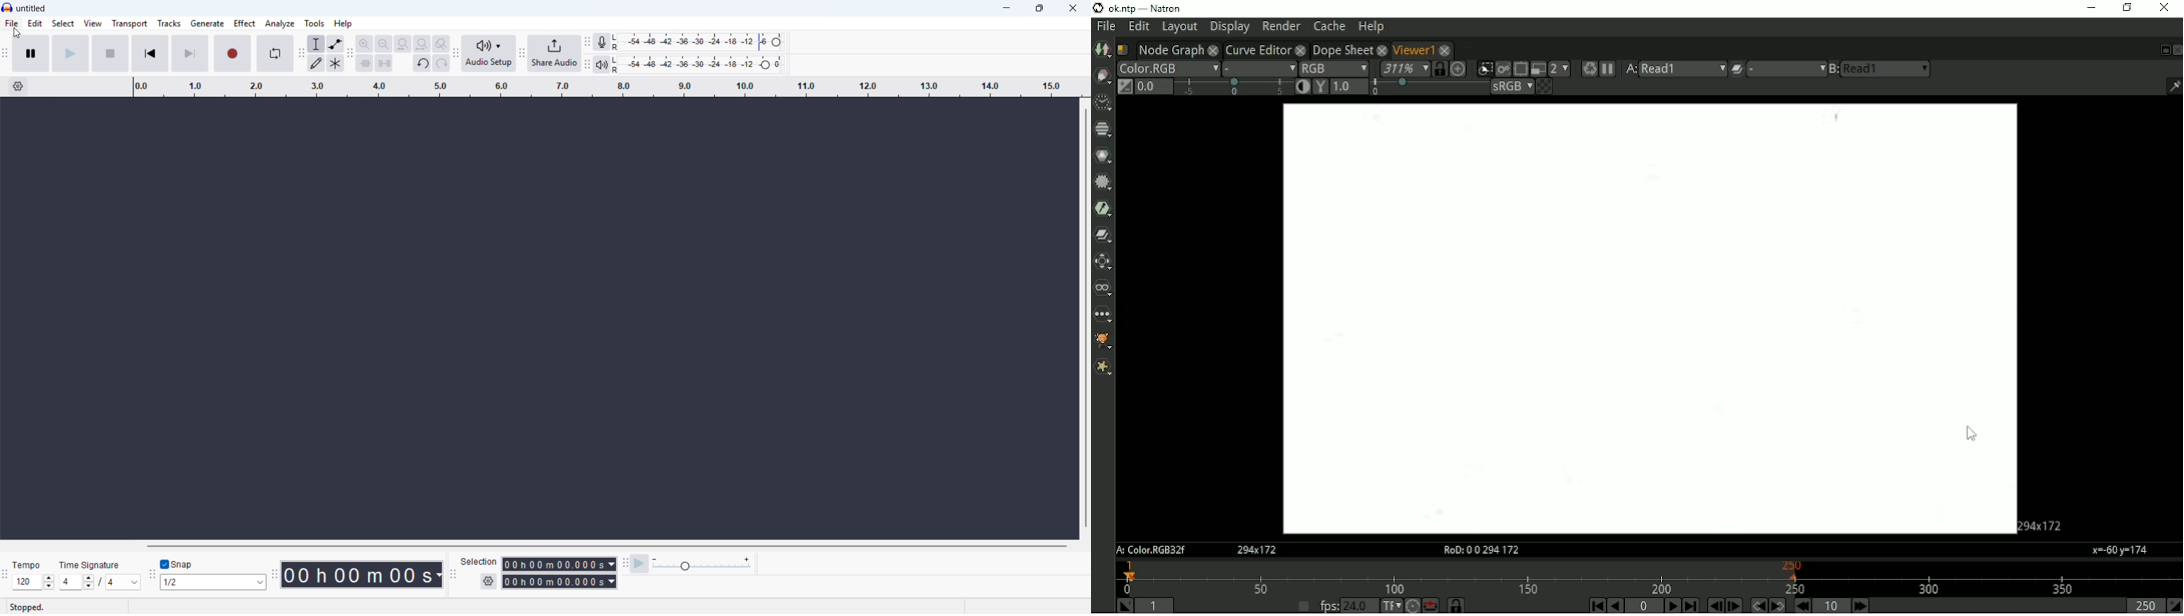  What do you see at coordinates (213, 582) in the screenshot?
I see `Set snapping ` at bounding box center [213, 582].